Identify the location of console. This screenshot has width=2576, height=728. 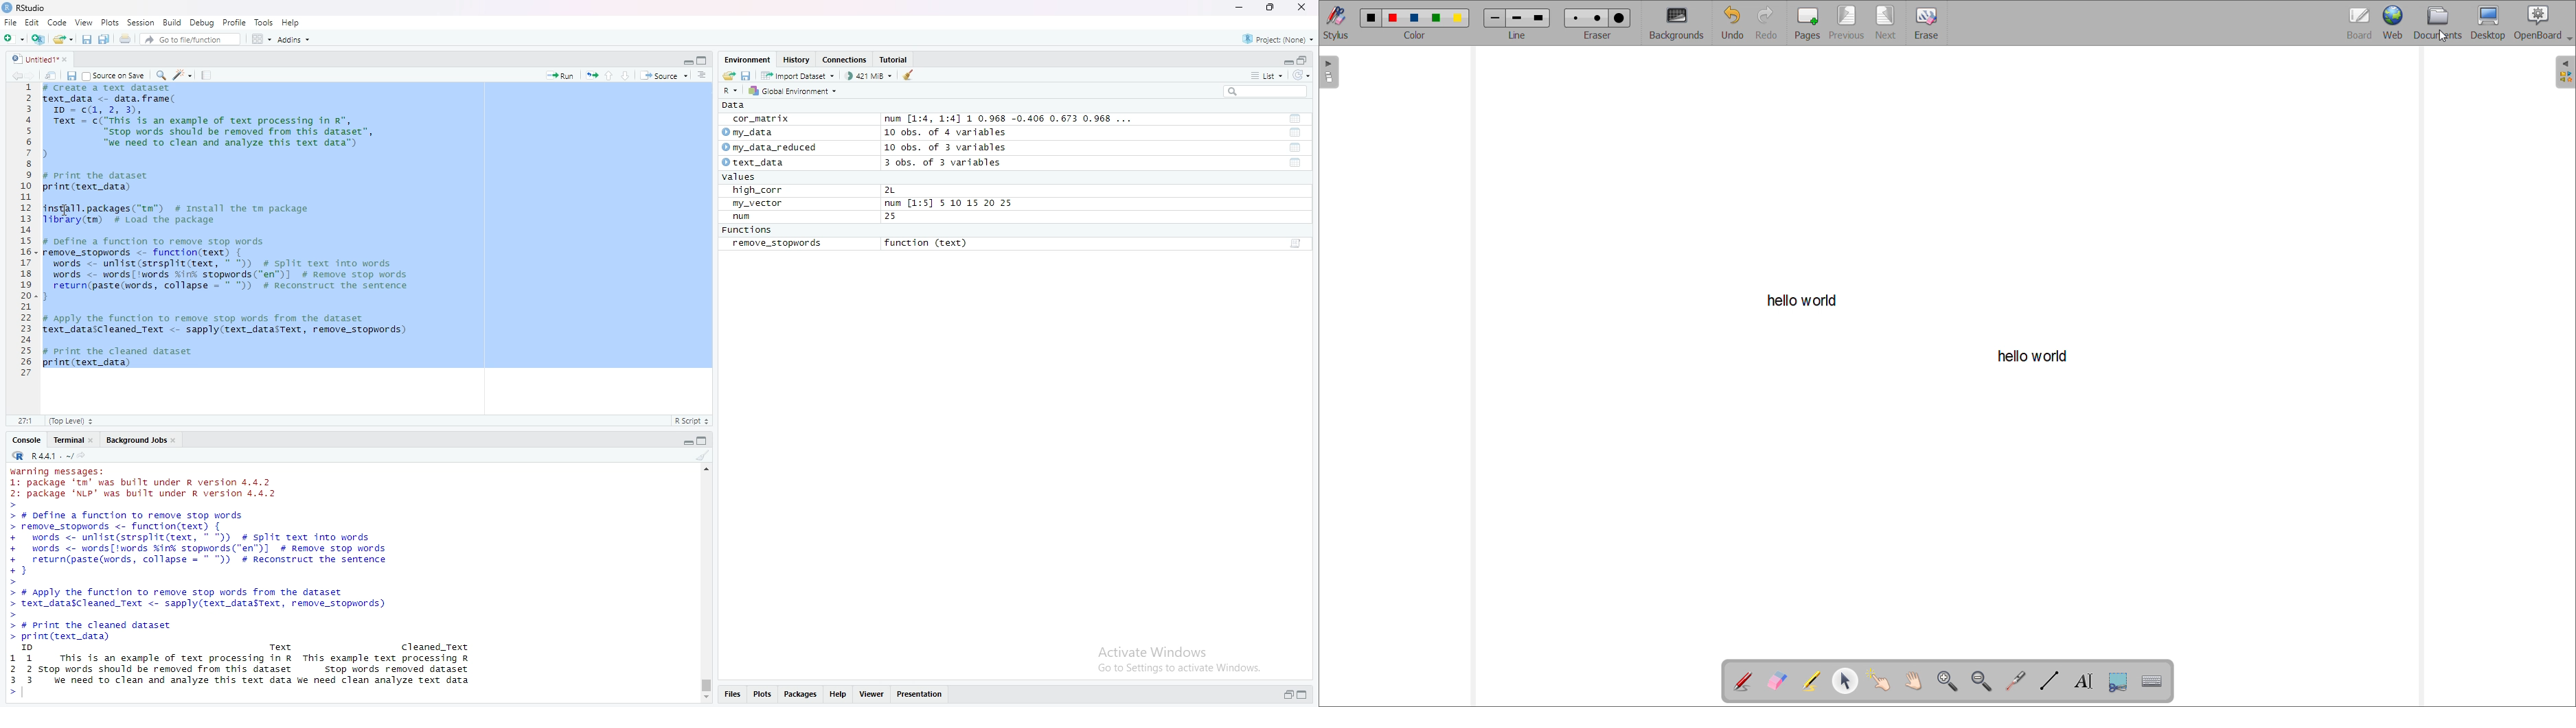
(28, 440).